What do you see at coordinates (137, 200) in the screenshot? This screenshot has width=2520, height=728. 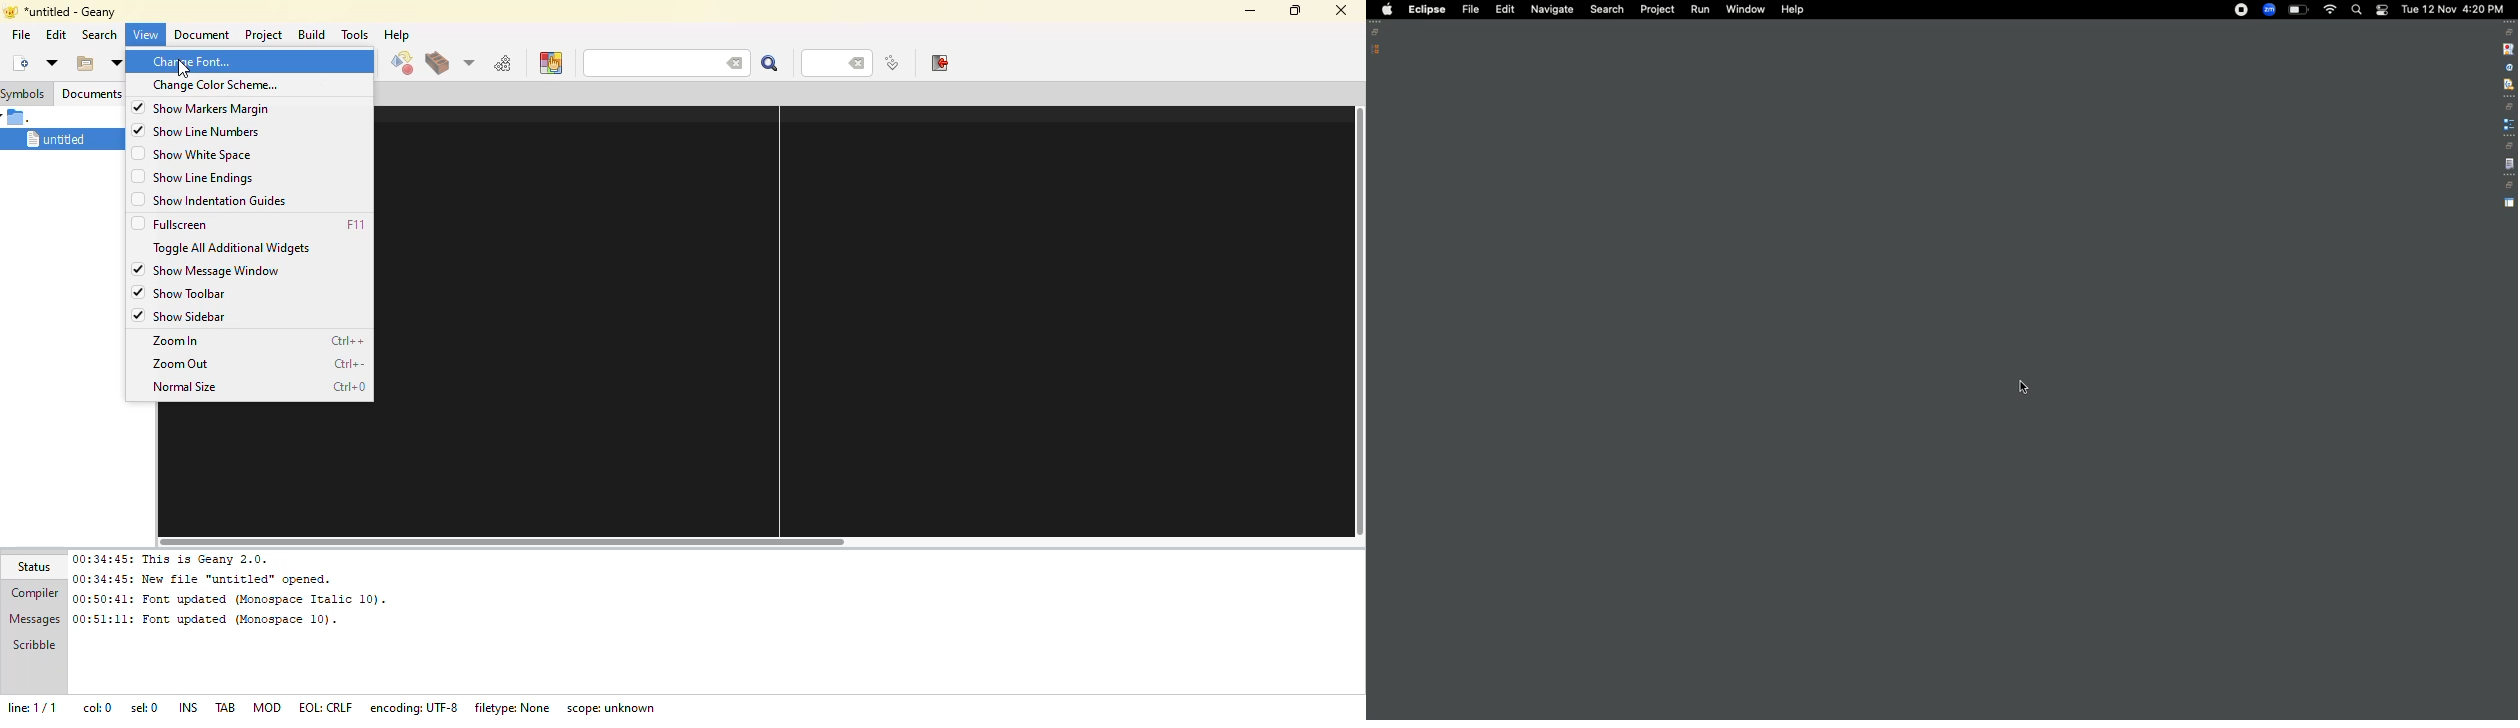 I see `click to enable` at bounding box center [137, 200].